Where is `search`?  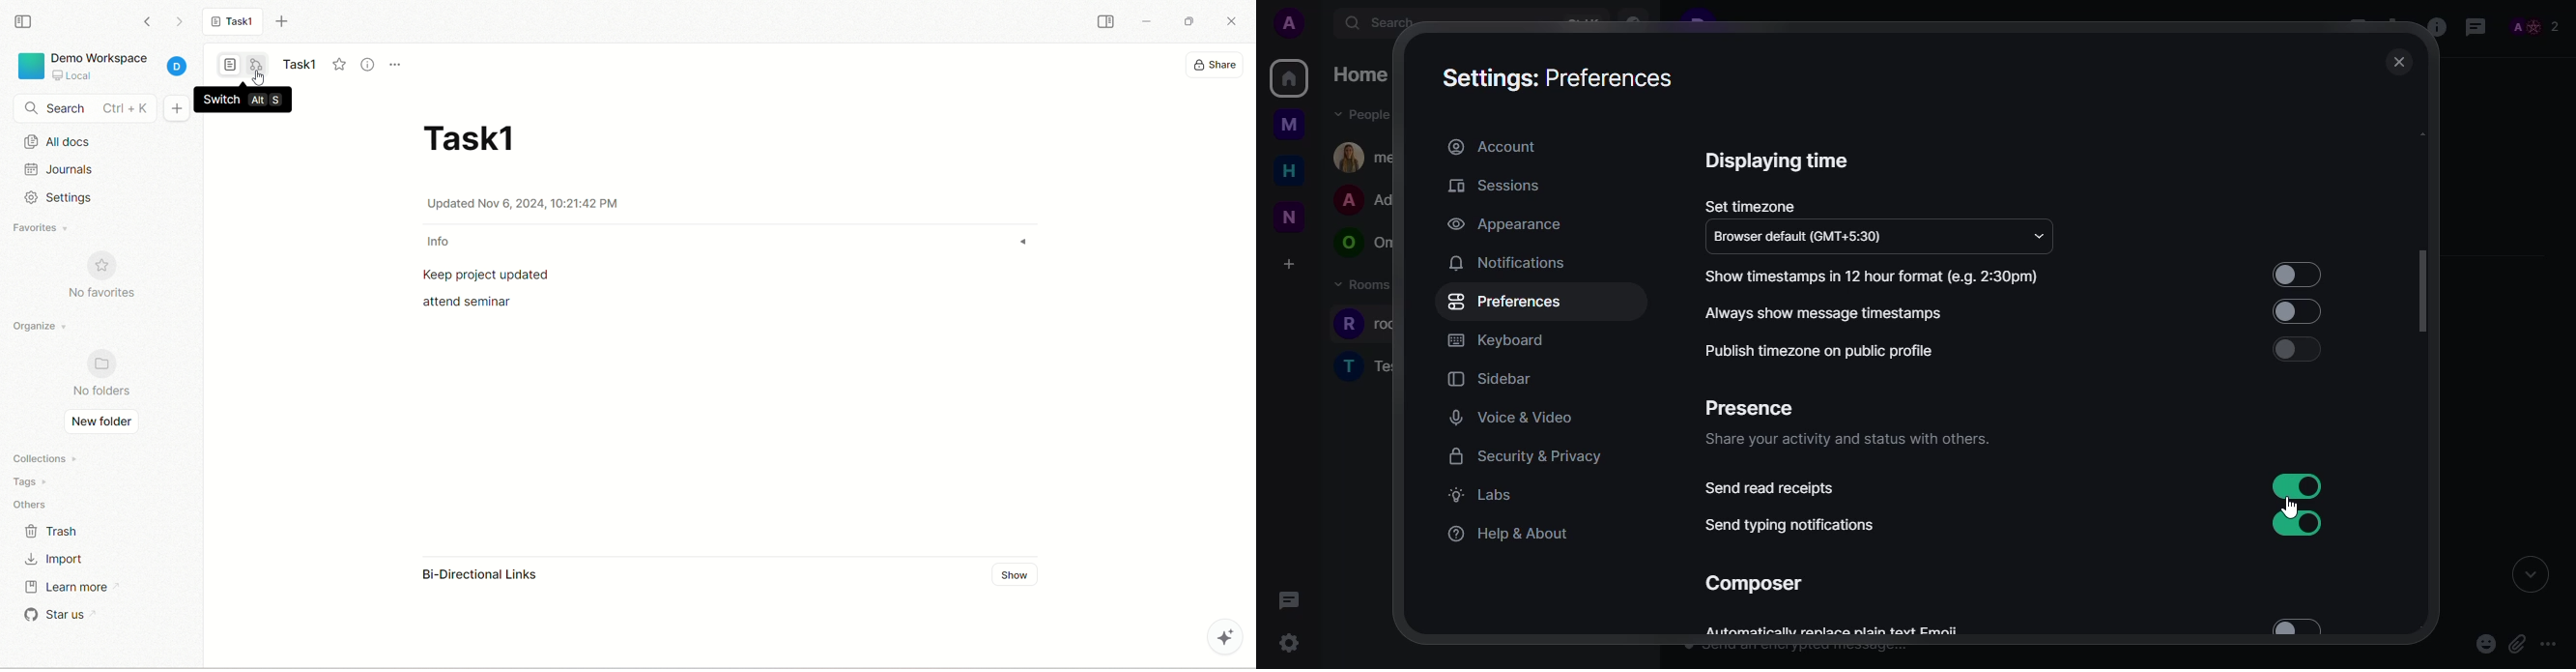 search is located at coordinates (85, 109).